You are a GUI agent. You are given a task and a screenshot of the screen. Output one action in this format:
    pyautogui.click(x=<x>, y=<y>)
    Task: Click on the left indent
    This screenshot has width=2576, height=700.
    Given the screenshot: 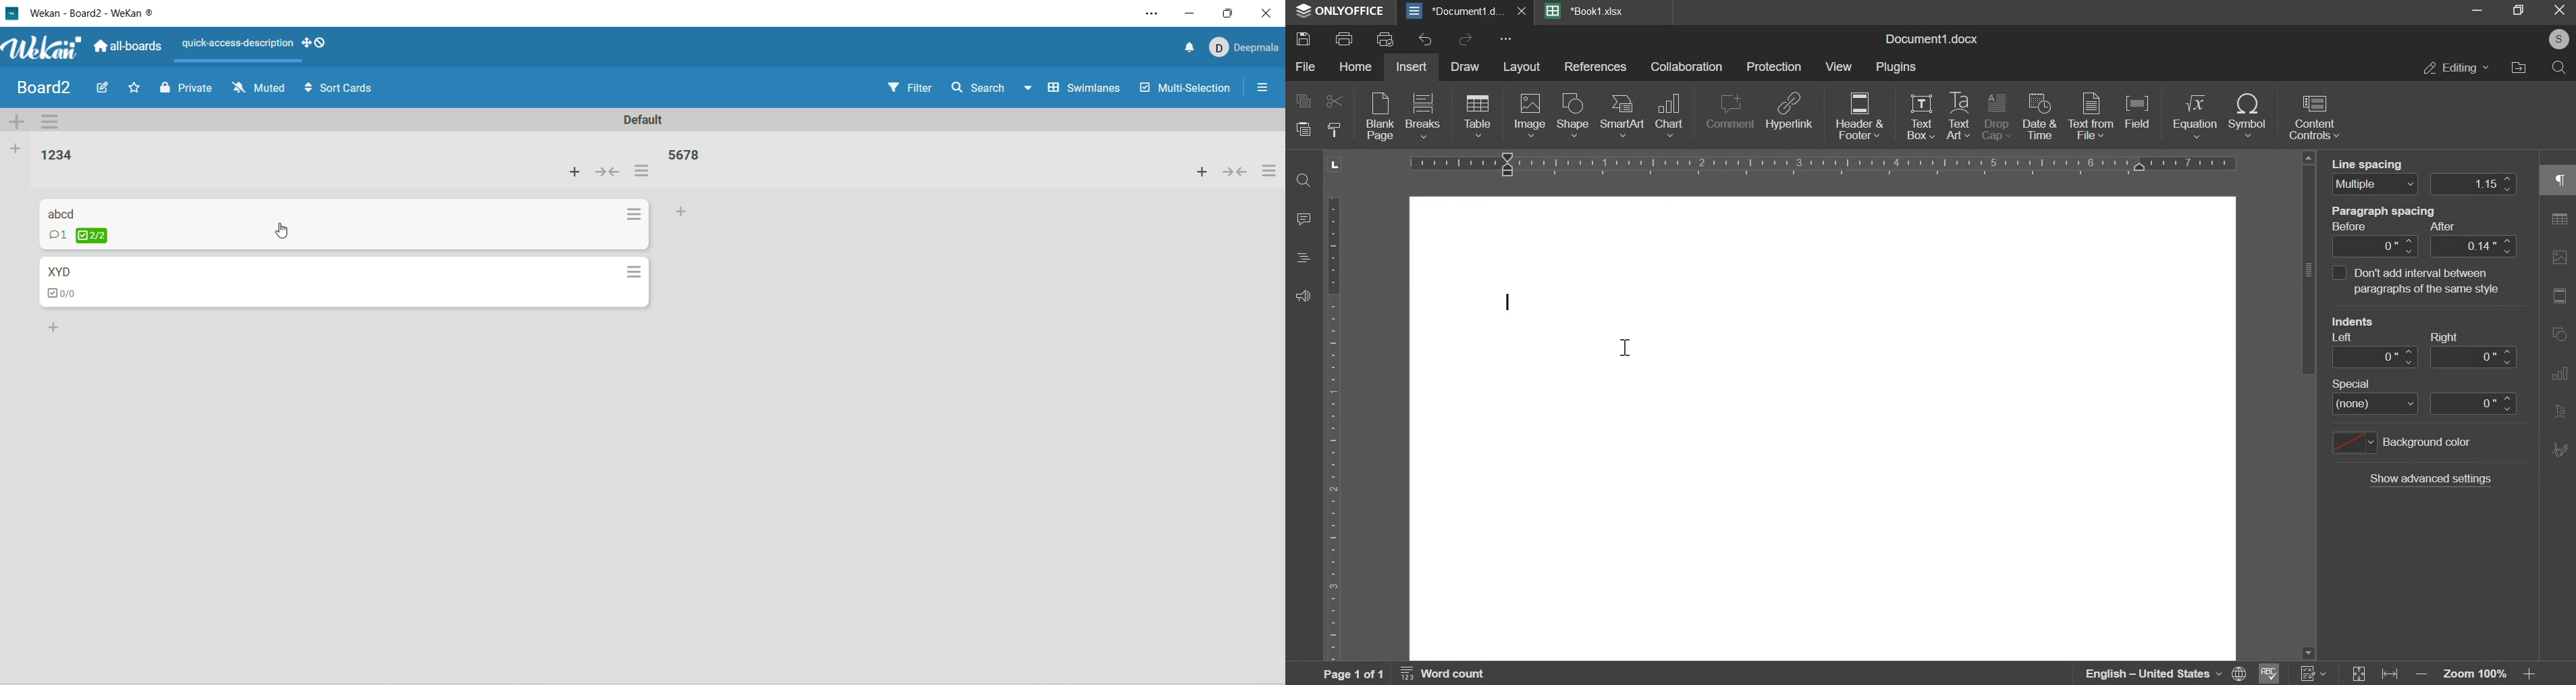 What is the action you would take?
    pyautogui.click(x=2373, y=357)
    